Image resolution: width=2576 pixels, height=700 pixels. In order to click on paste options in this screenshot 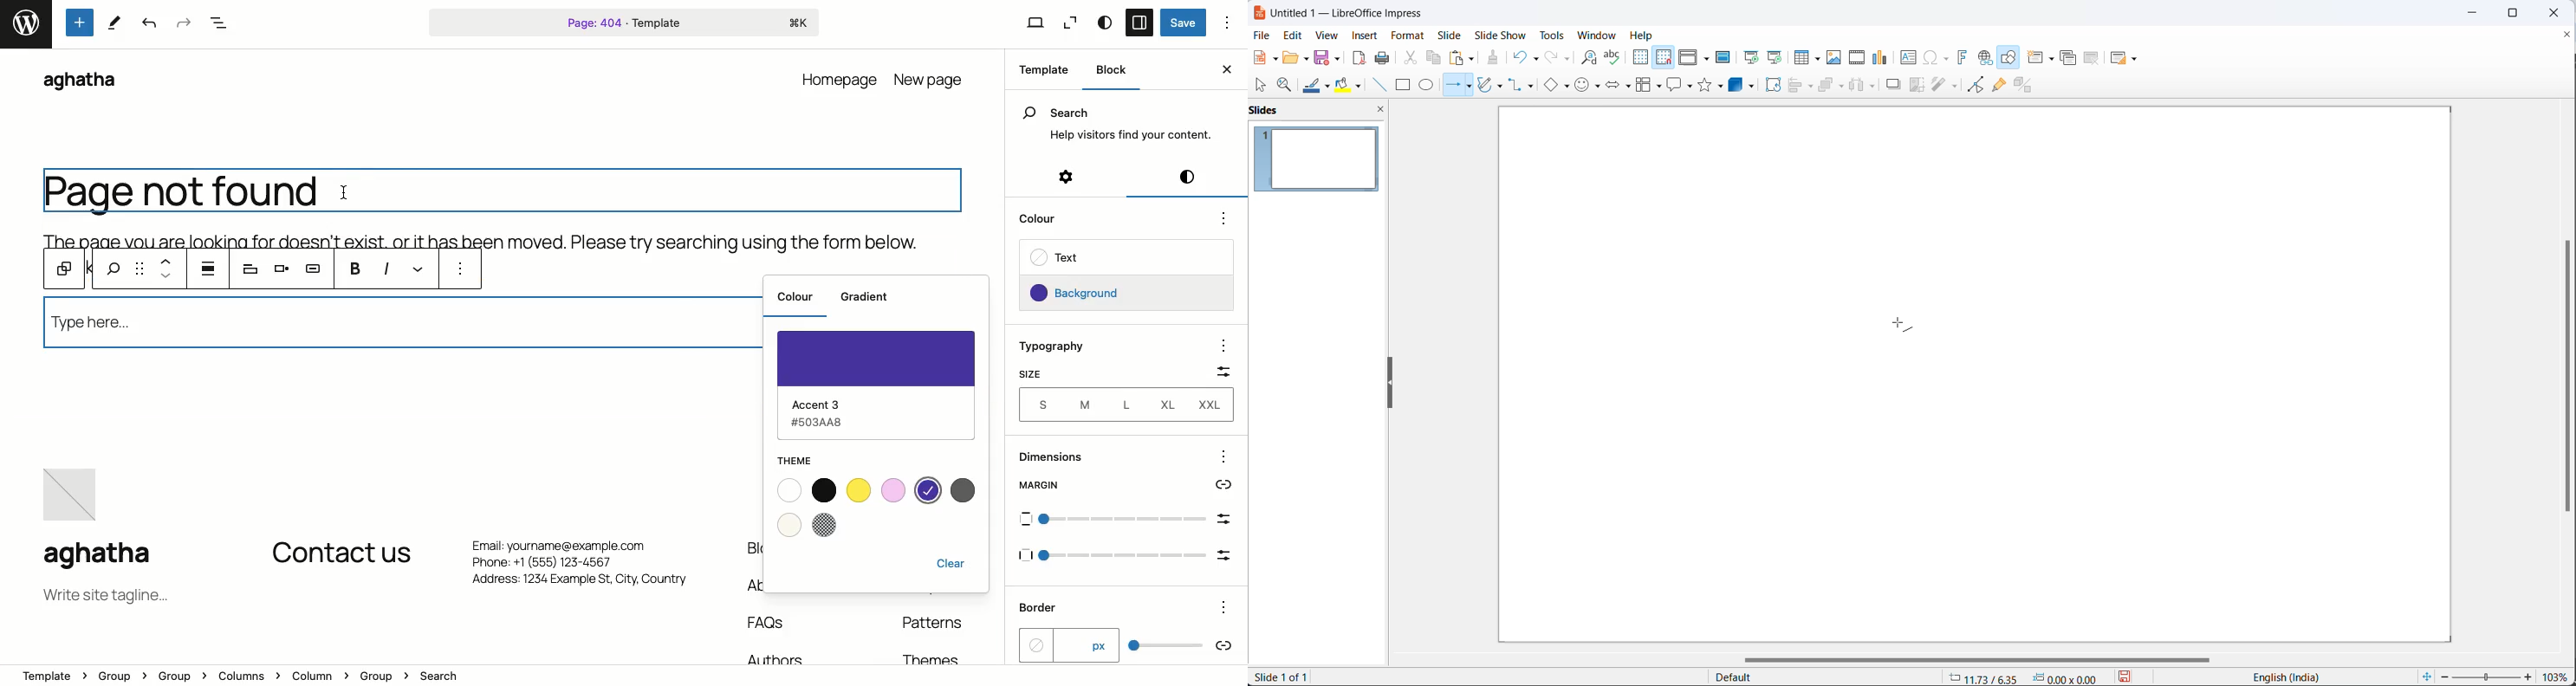, I will do `click(1462, 58)`.